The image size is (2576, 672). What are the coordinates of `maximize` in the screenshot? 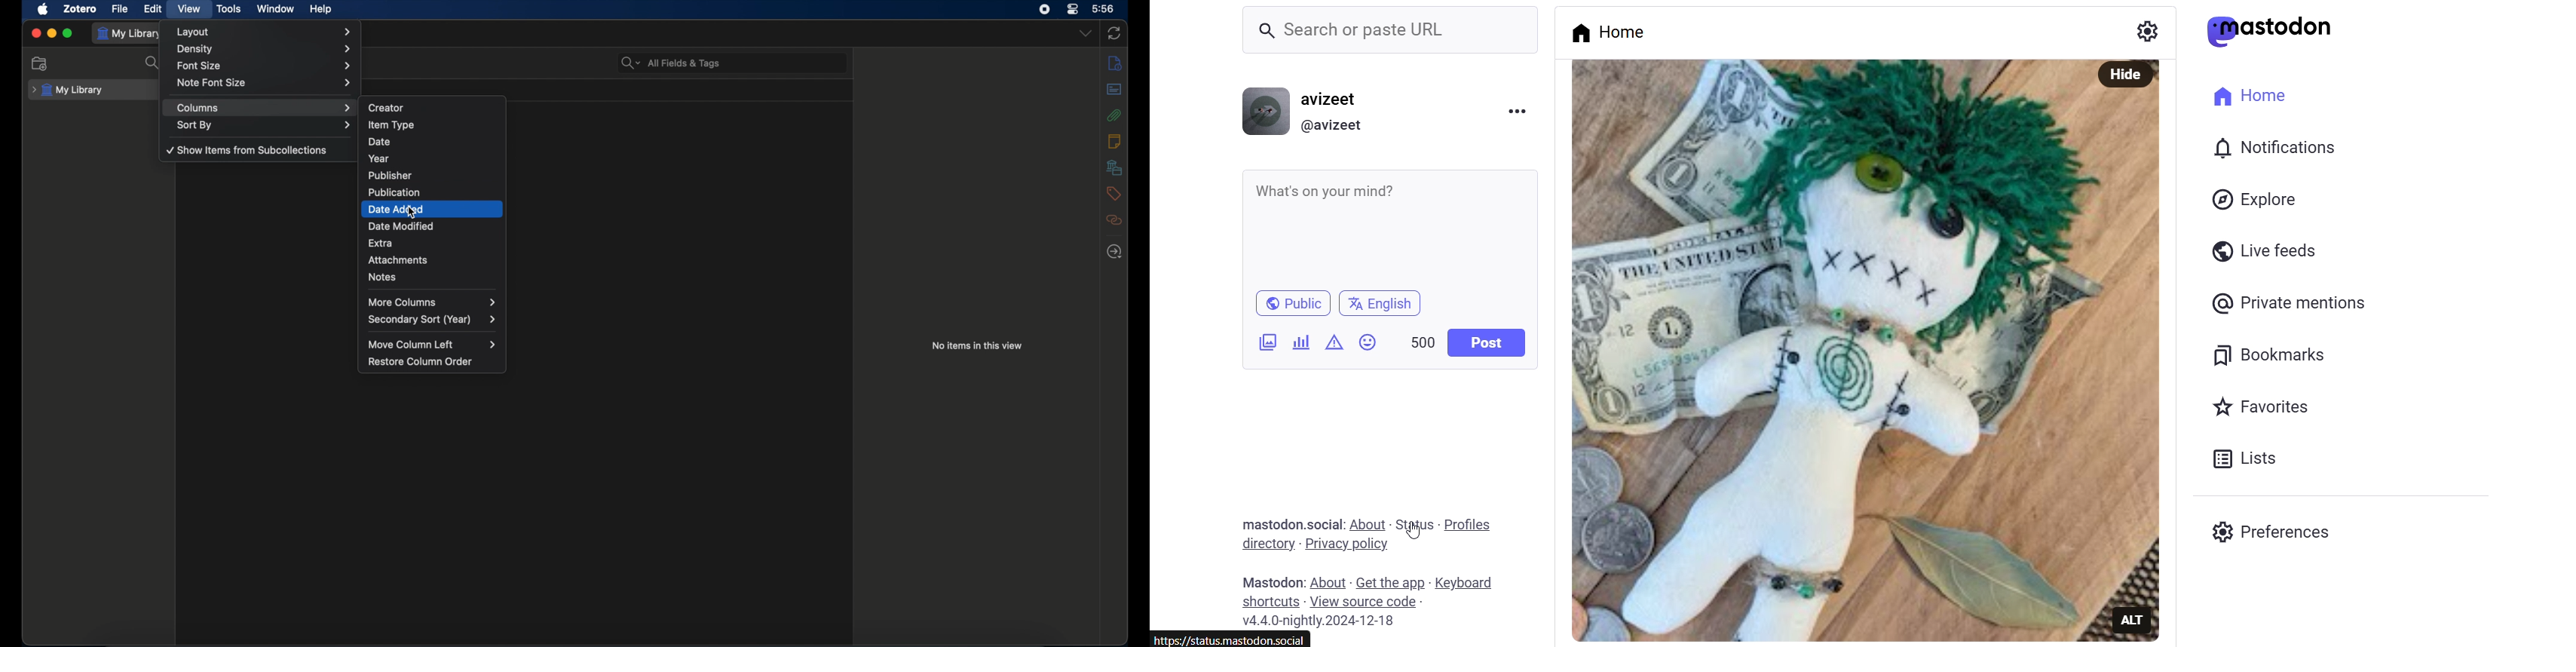 It's located at (68, 34).